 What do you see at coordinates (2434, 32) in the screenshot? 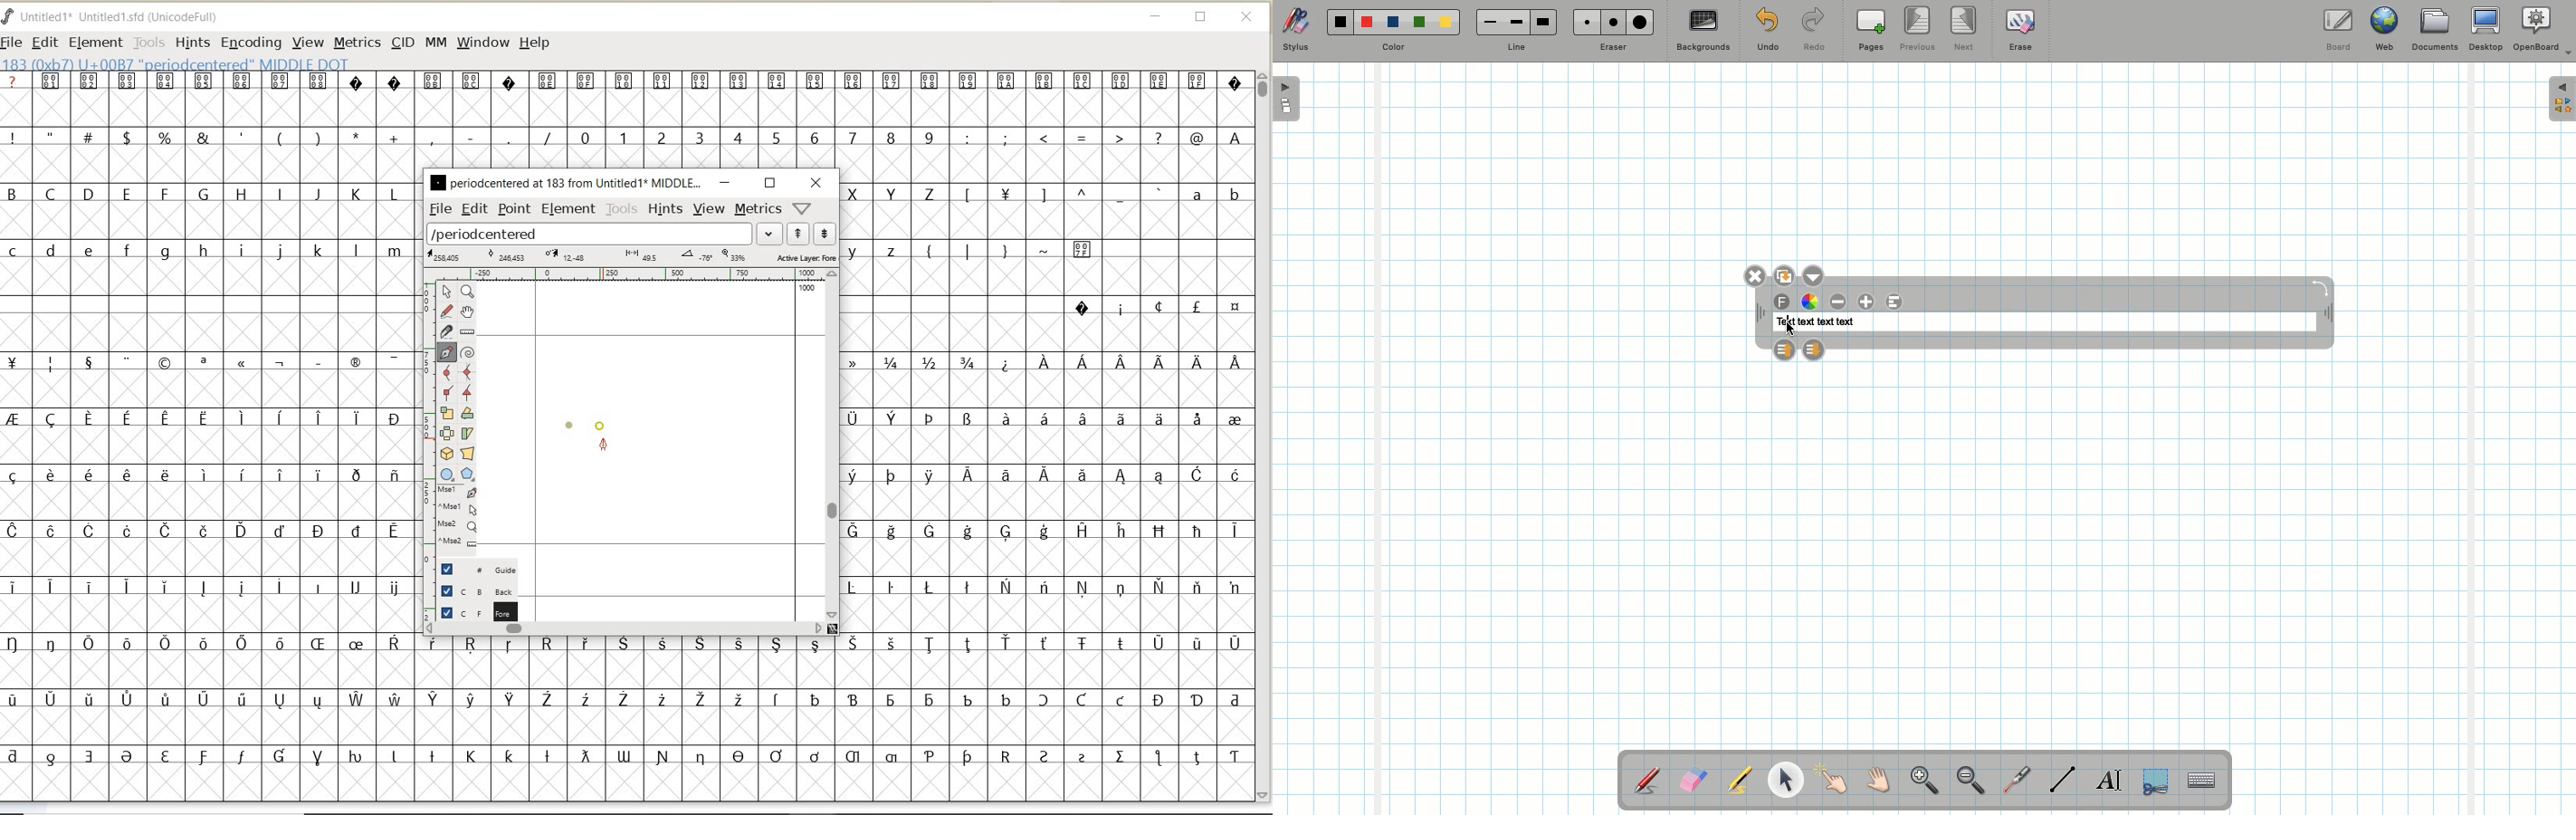
I see `Documents` at bounding box center [2434, 32].